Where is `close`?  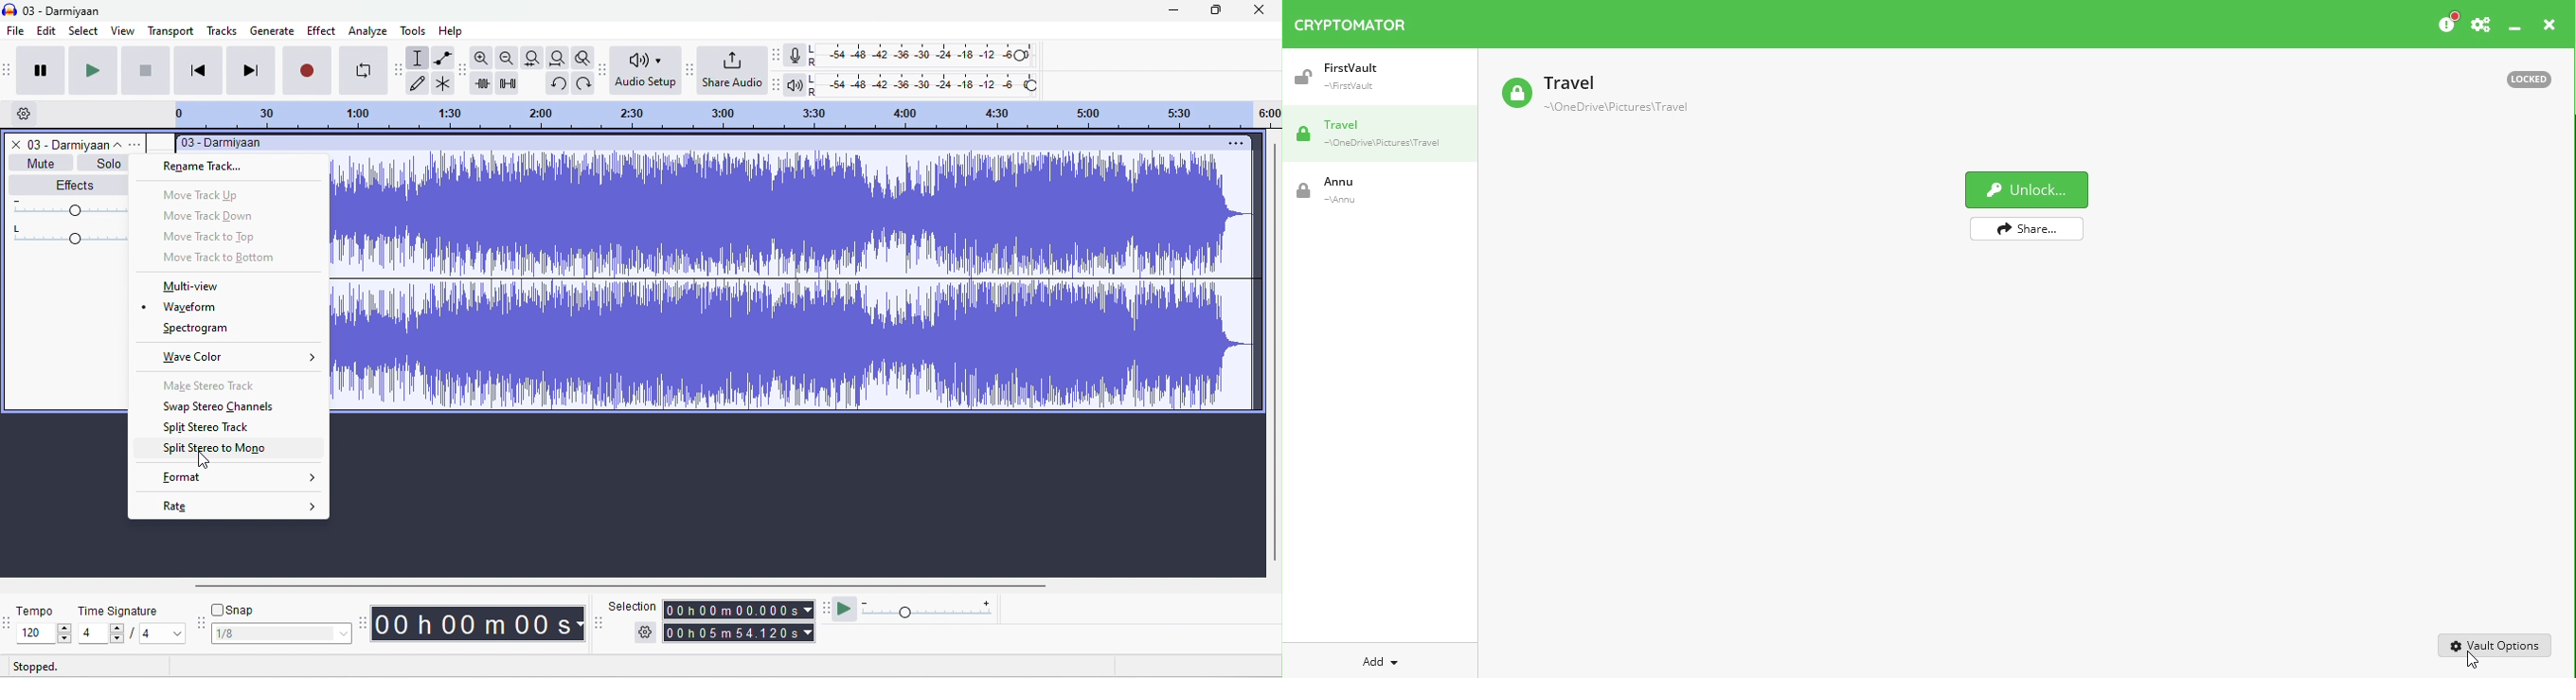
close is located at coordinates (1259, 12).